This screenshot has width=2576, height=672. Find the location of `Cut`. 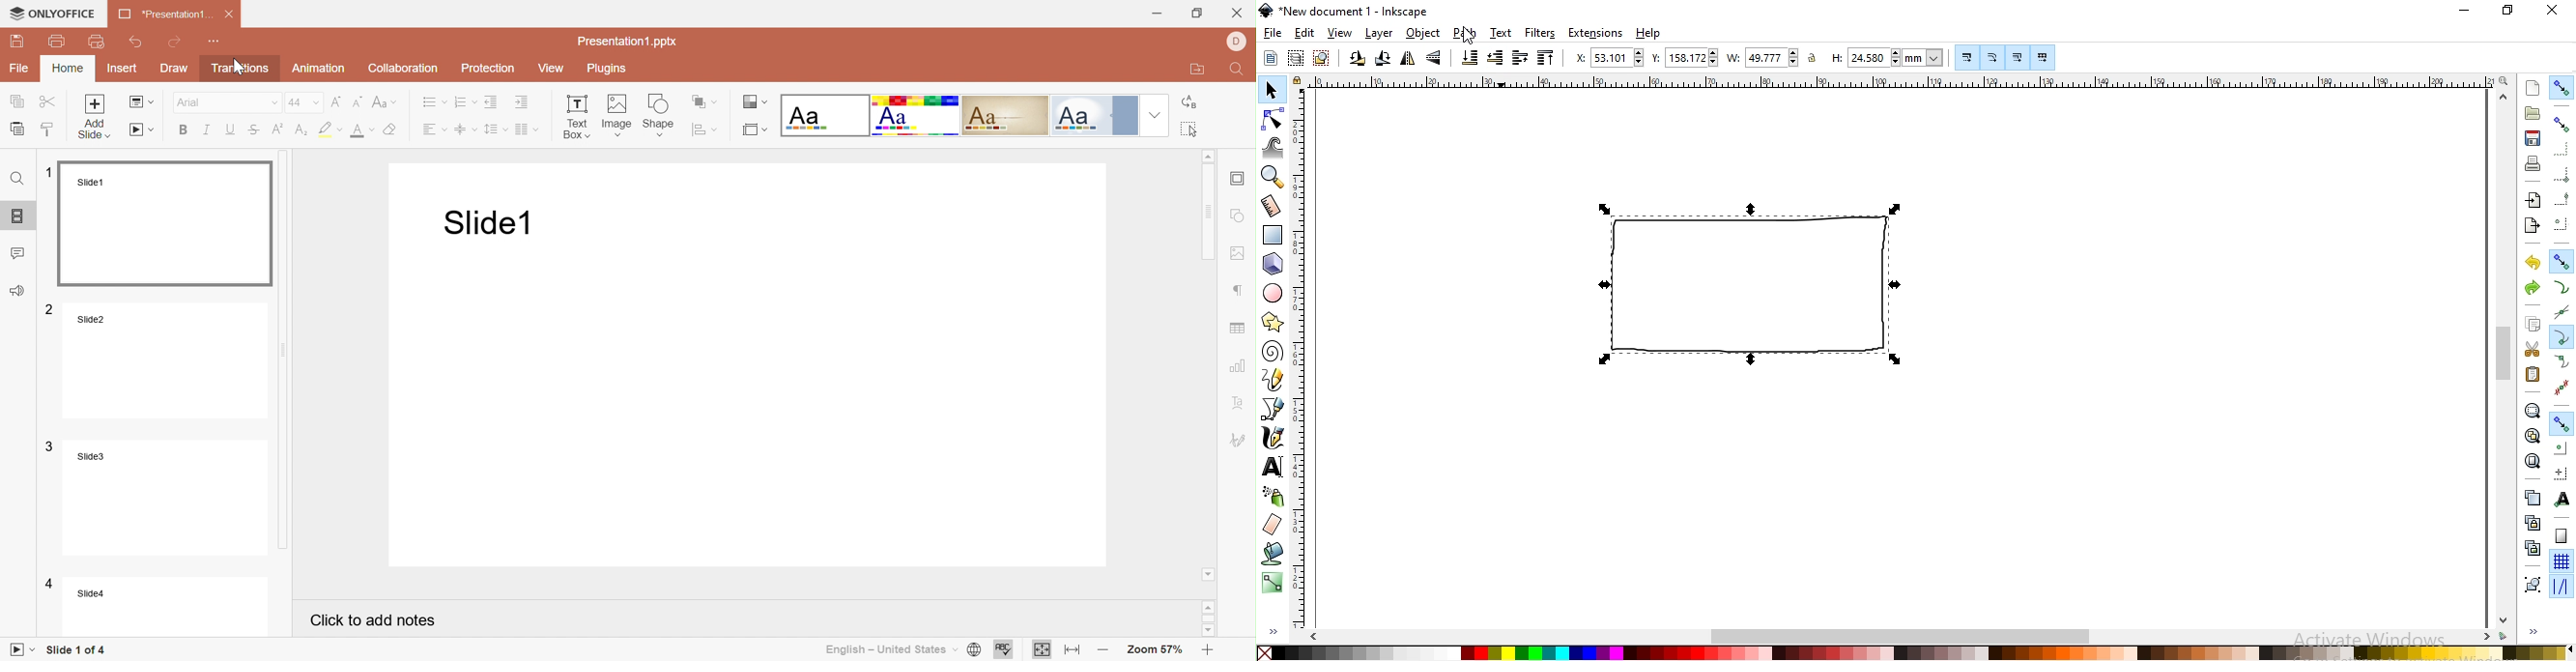

Cut is located at coordinates (52, 103).